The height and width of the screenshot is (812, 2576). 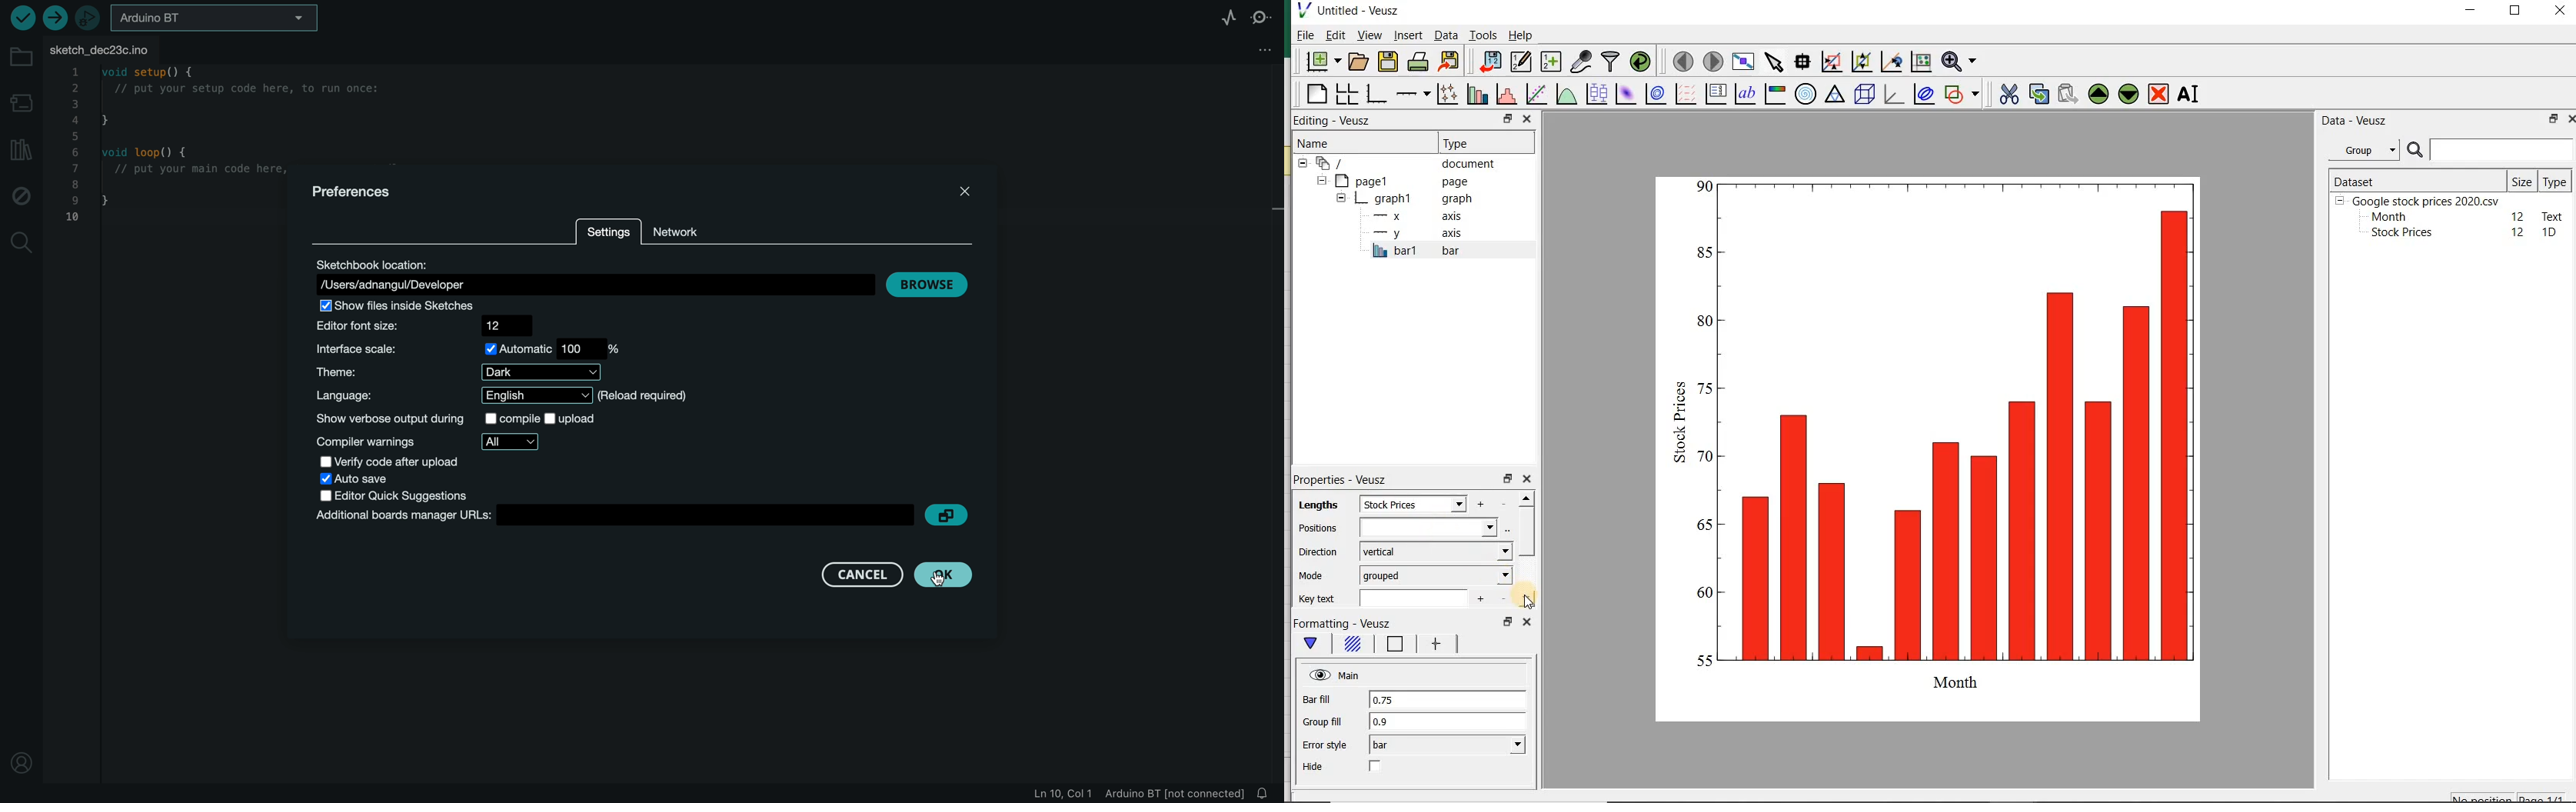 What do you see at coordinates (2519, 232) in the screenshot?
I see `12` at bounding box center [2519, 232].